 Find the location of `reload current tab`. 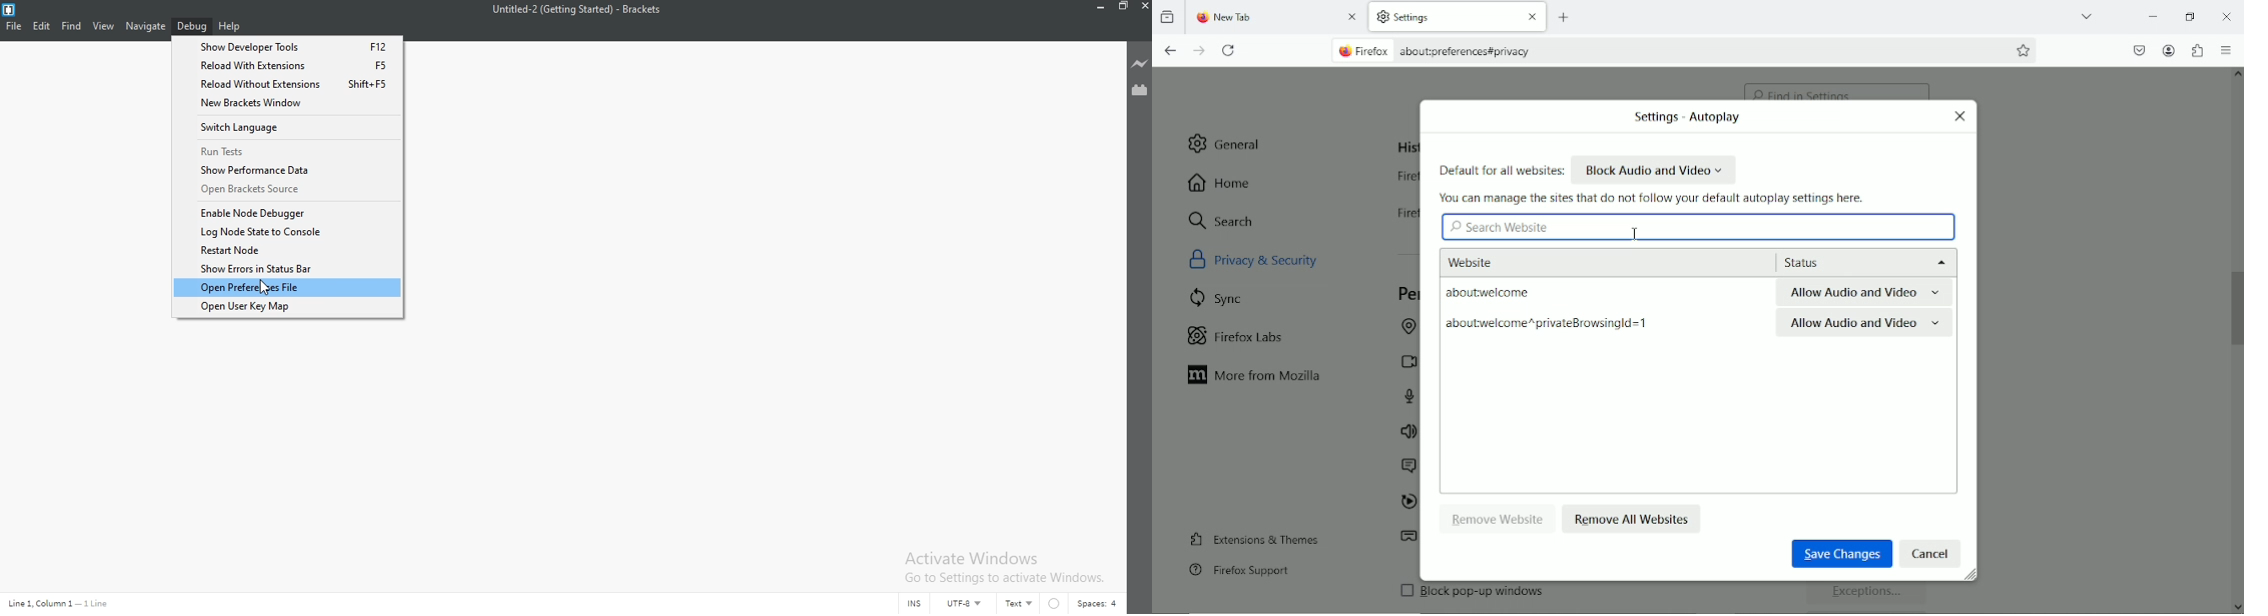

reload current tab is located at coordinates (1230, 51).